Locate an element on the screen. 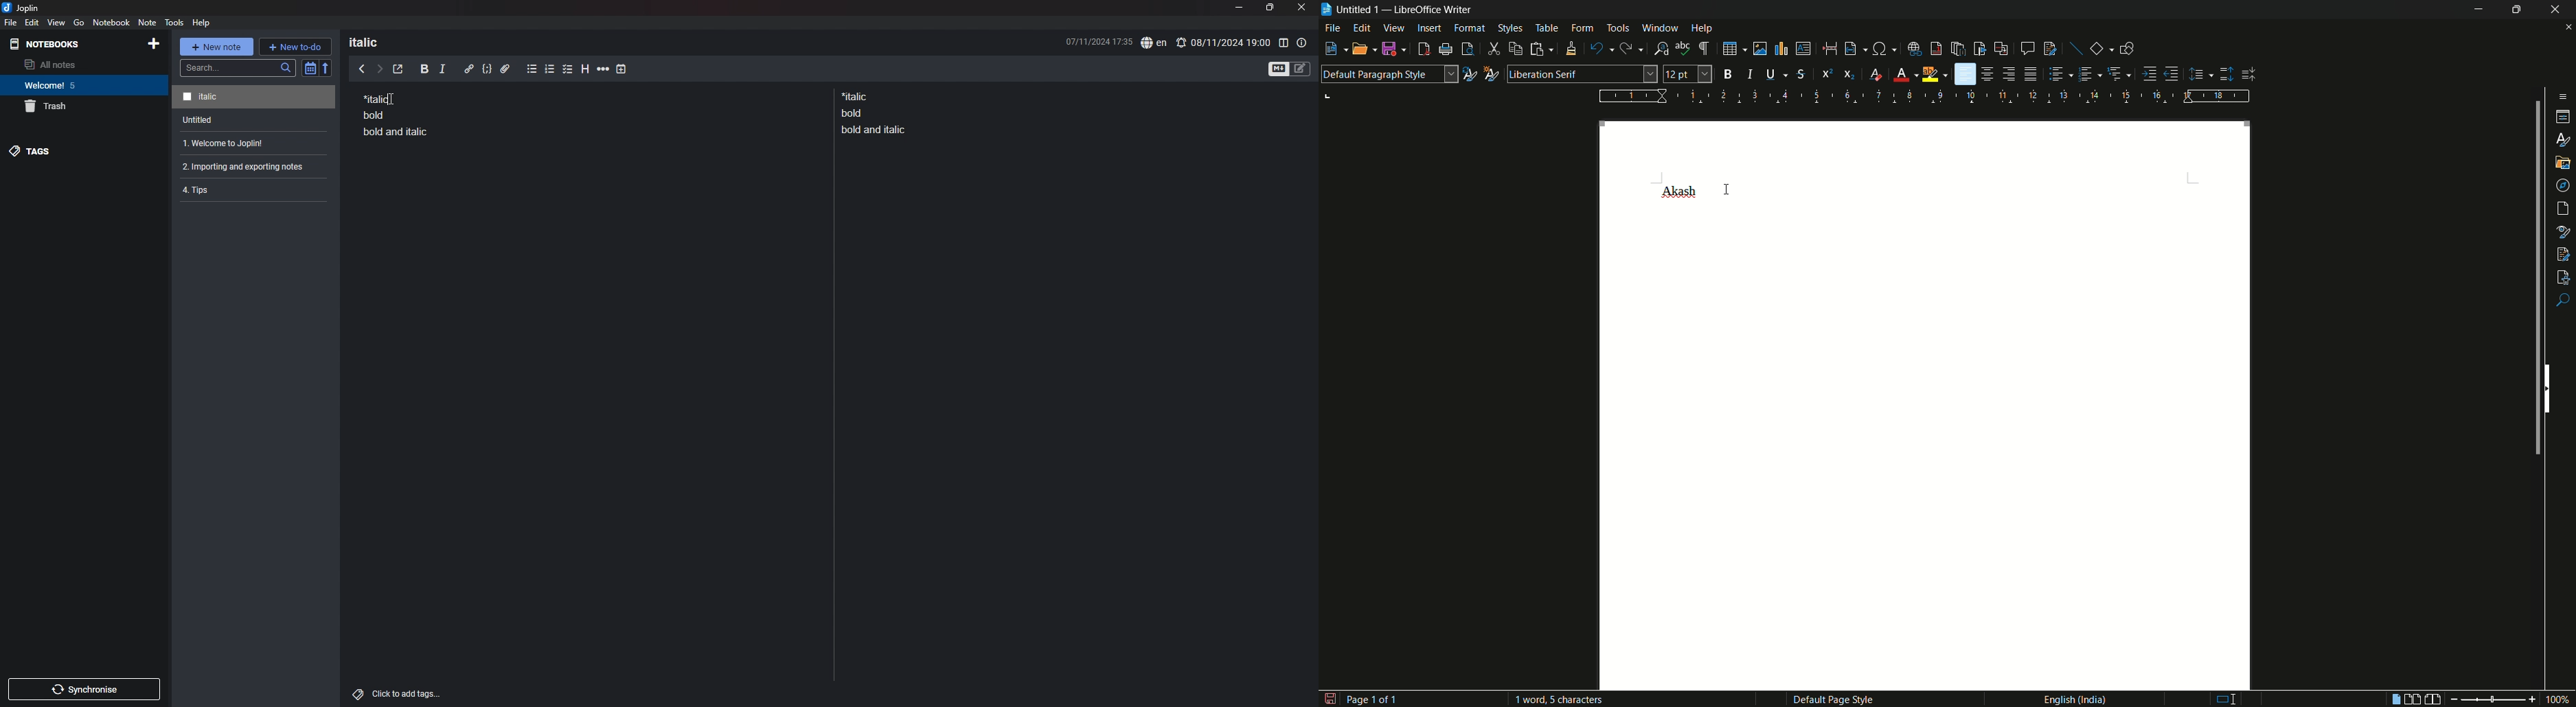  note is located at coordinates (396, 114).